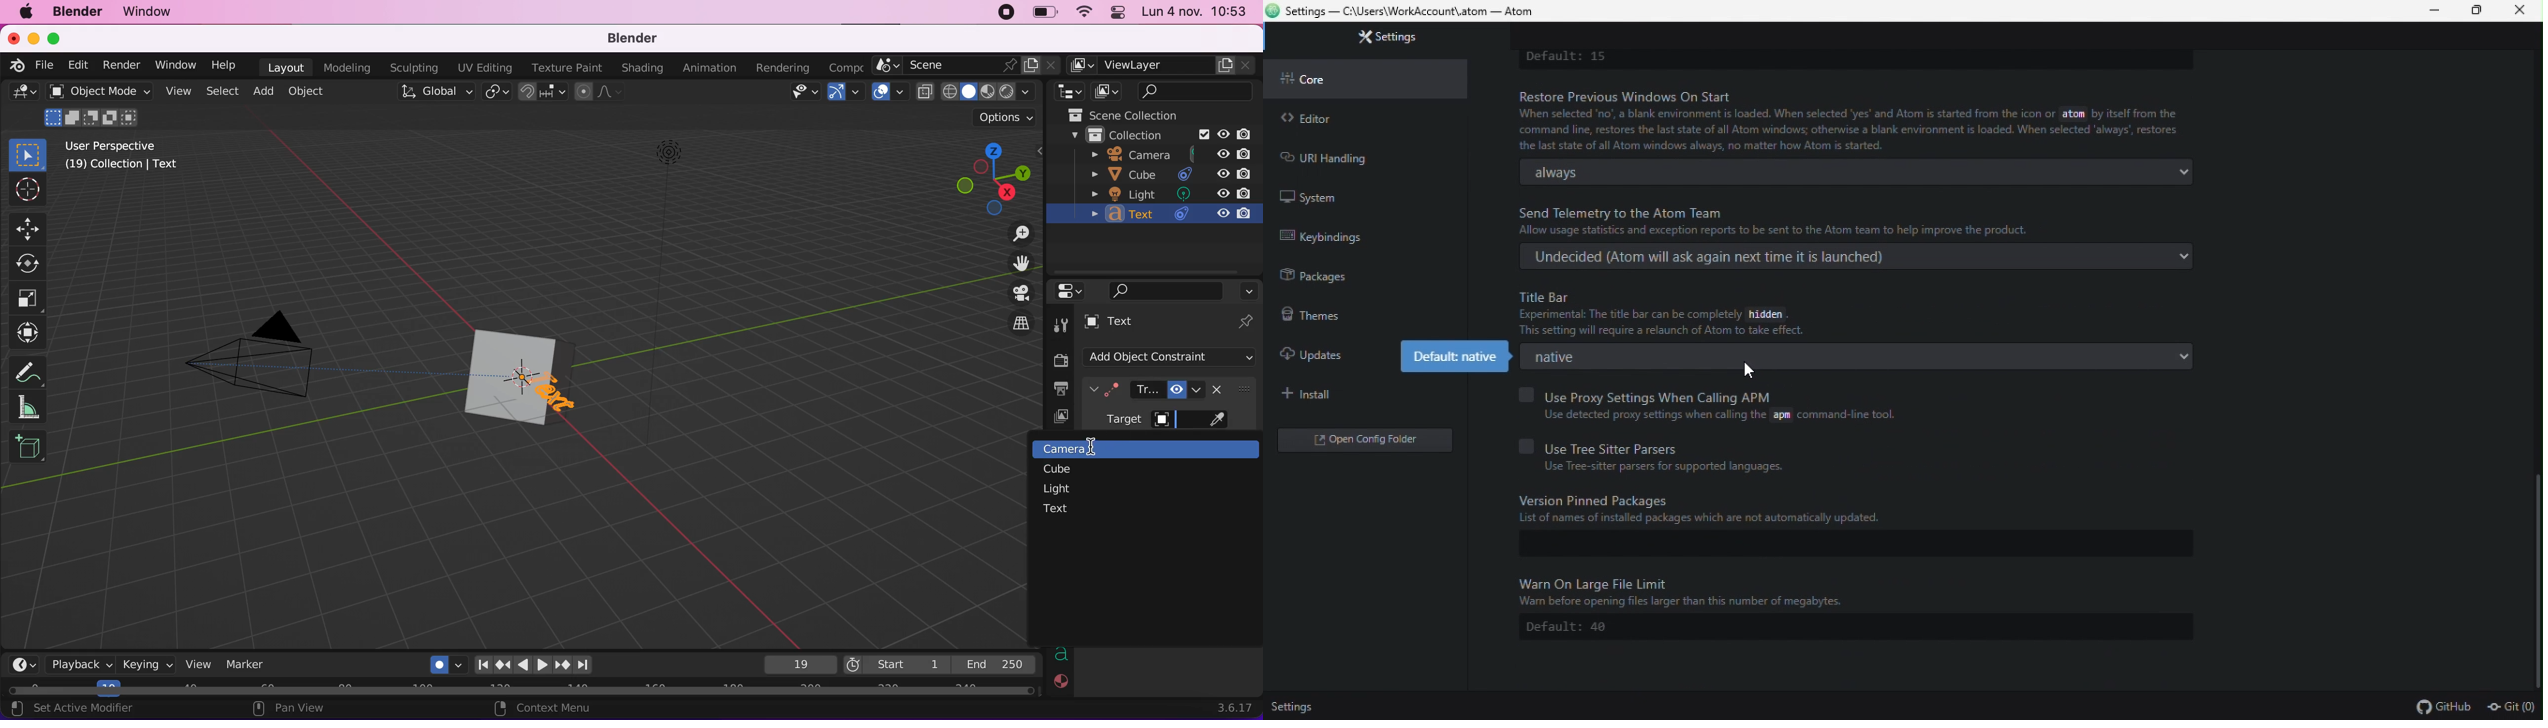 The height and width of the screenshot is (728, 2548). I want to click on git, so click(2513, 707).